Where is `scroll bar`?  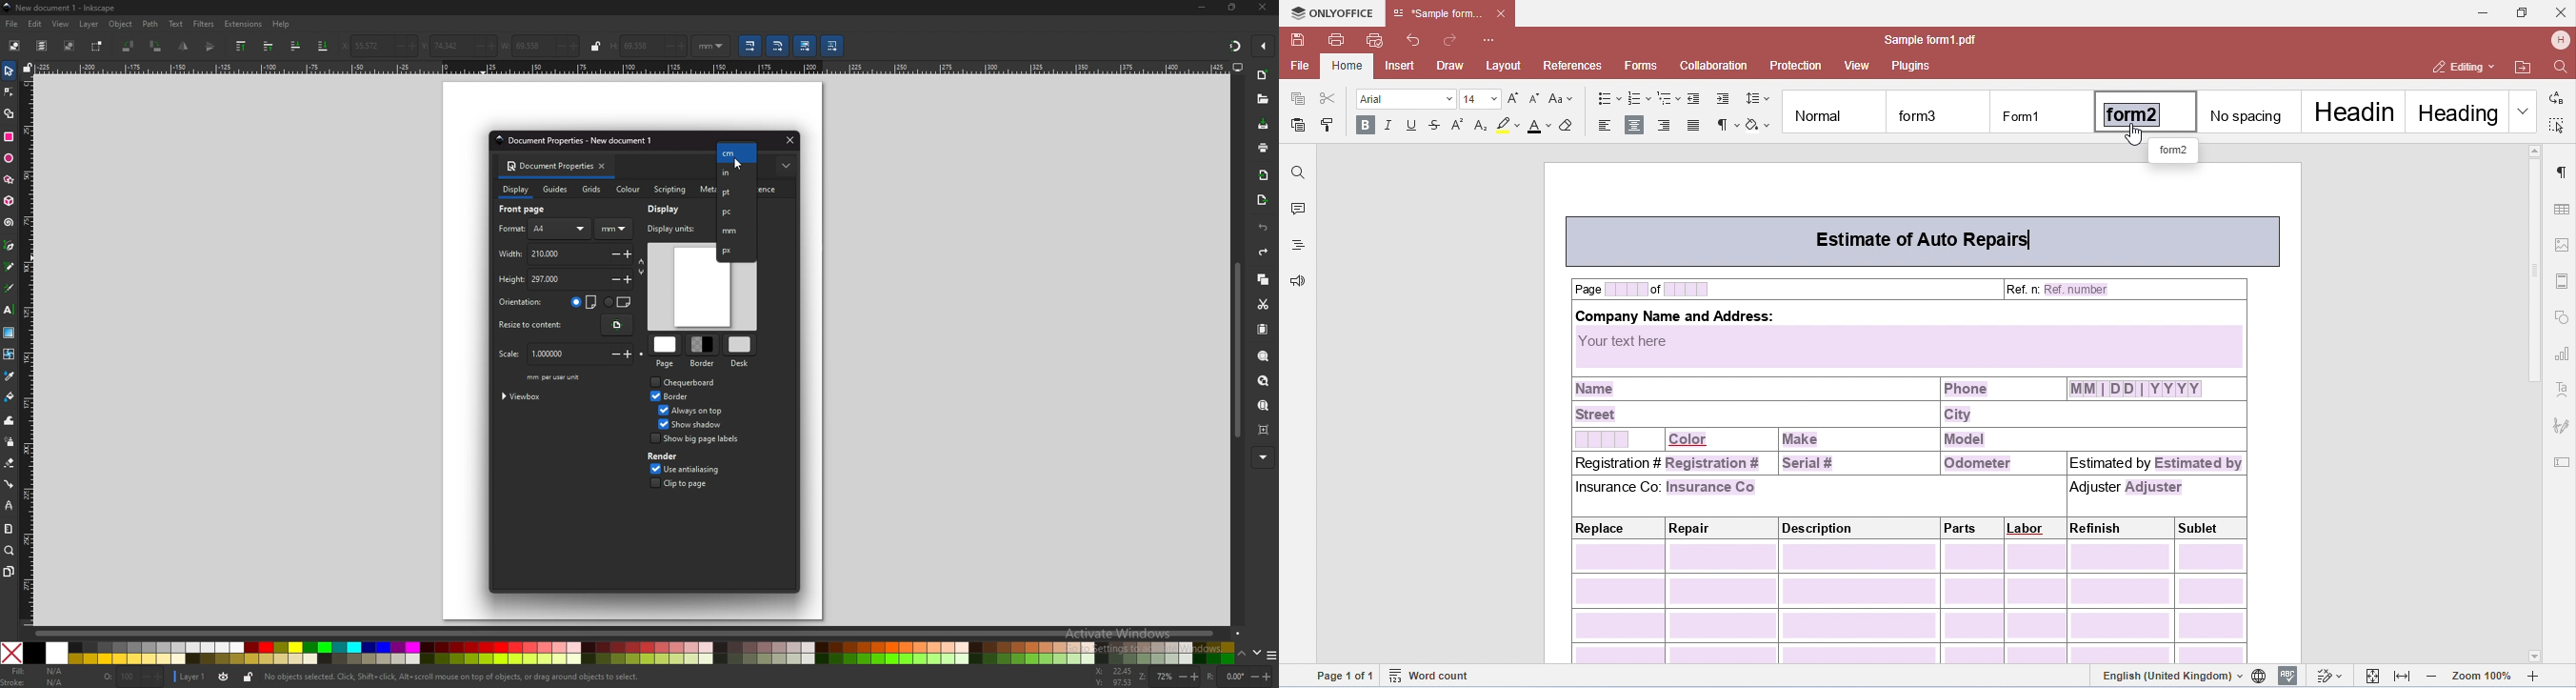
scroll bar is located at coordinates (1238, 351).